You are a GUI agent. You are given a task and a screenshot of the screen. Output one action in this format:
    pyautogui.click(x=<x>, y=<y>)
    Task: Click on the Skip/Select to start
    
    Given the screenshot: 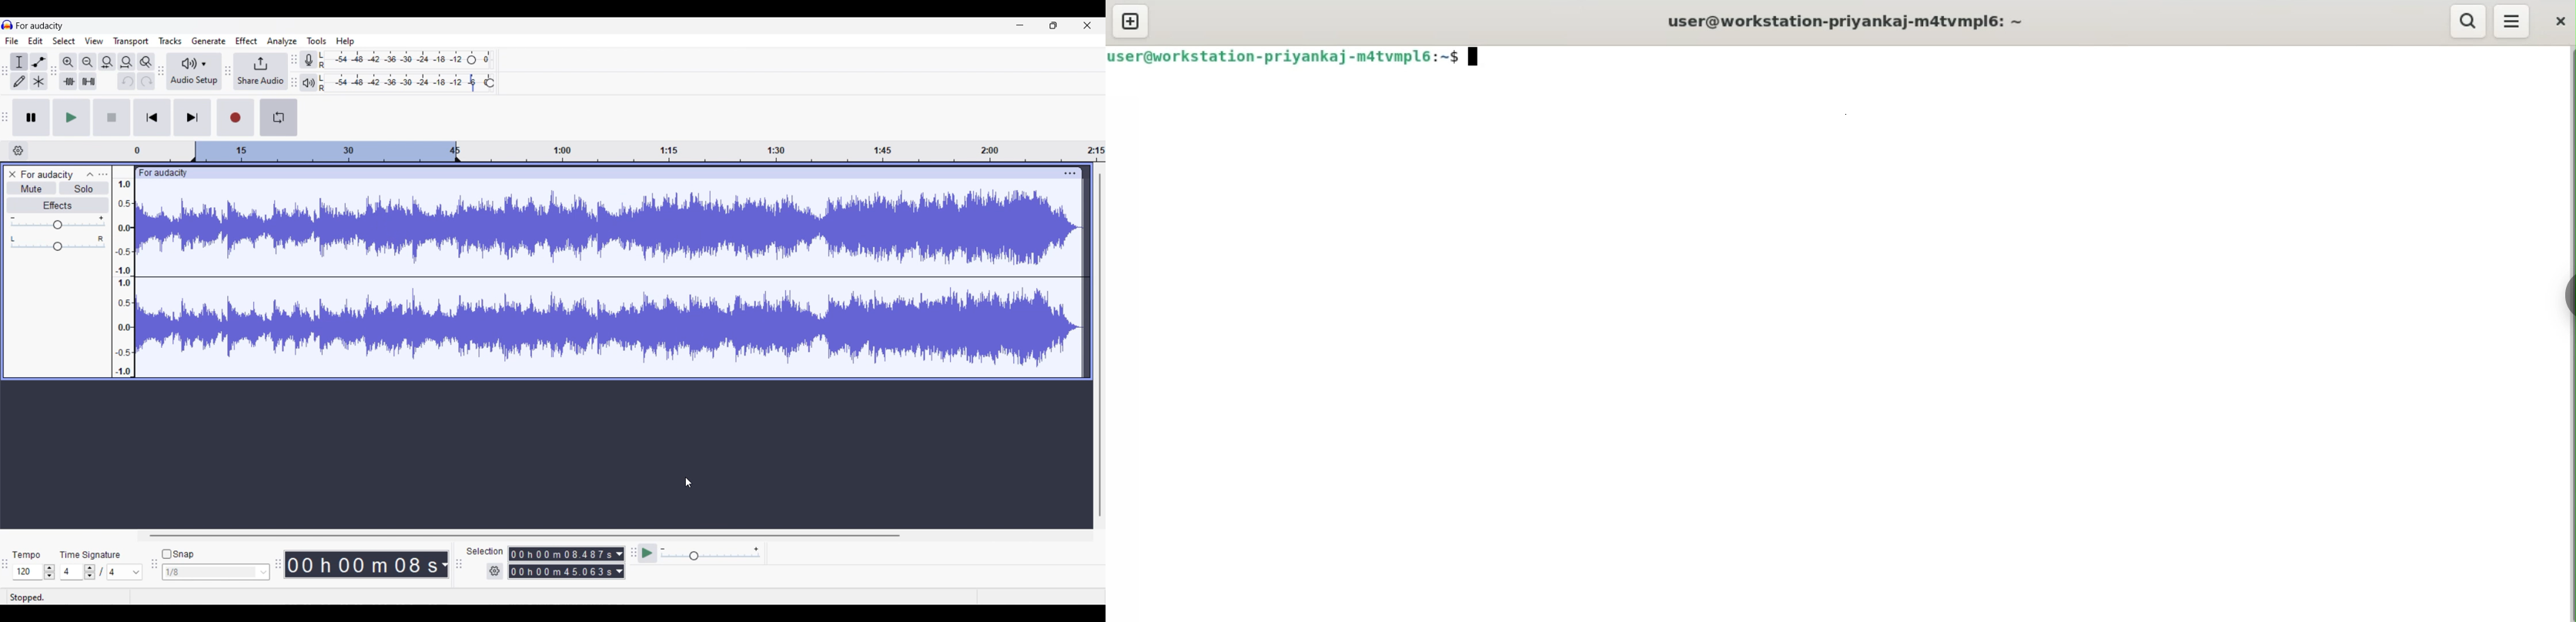 What is the action you would take?
    pyautogui.click(x=152, y=117)
    